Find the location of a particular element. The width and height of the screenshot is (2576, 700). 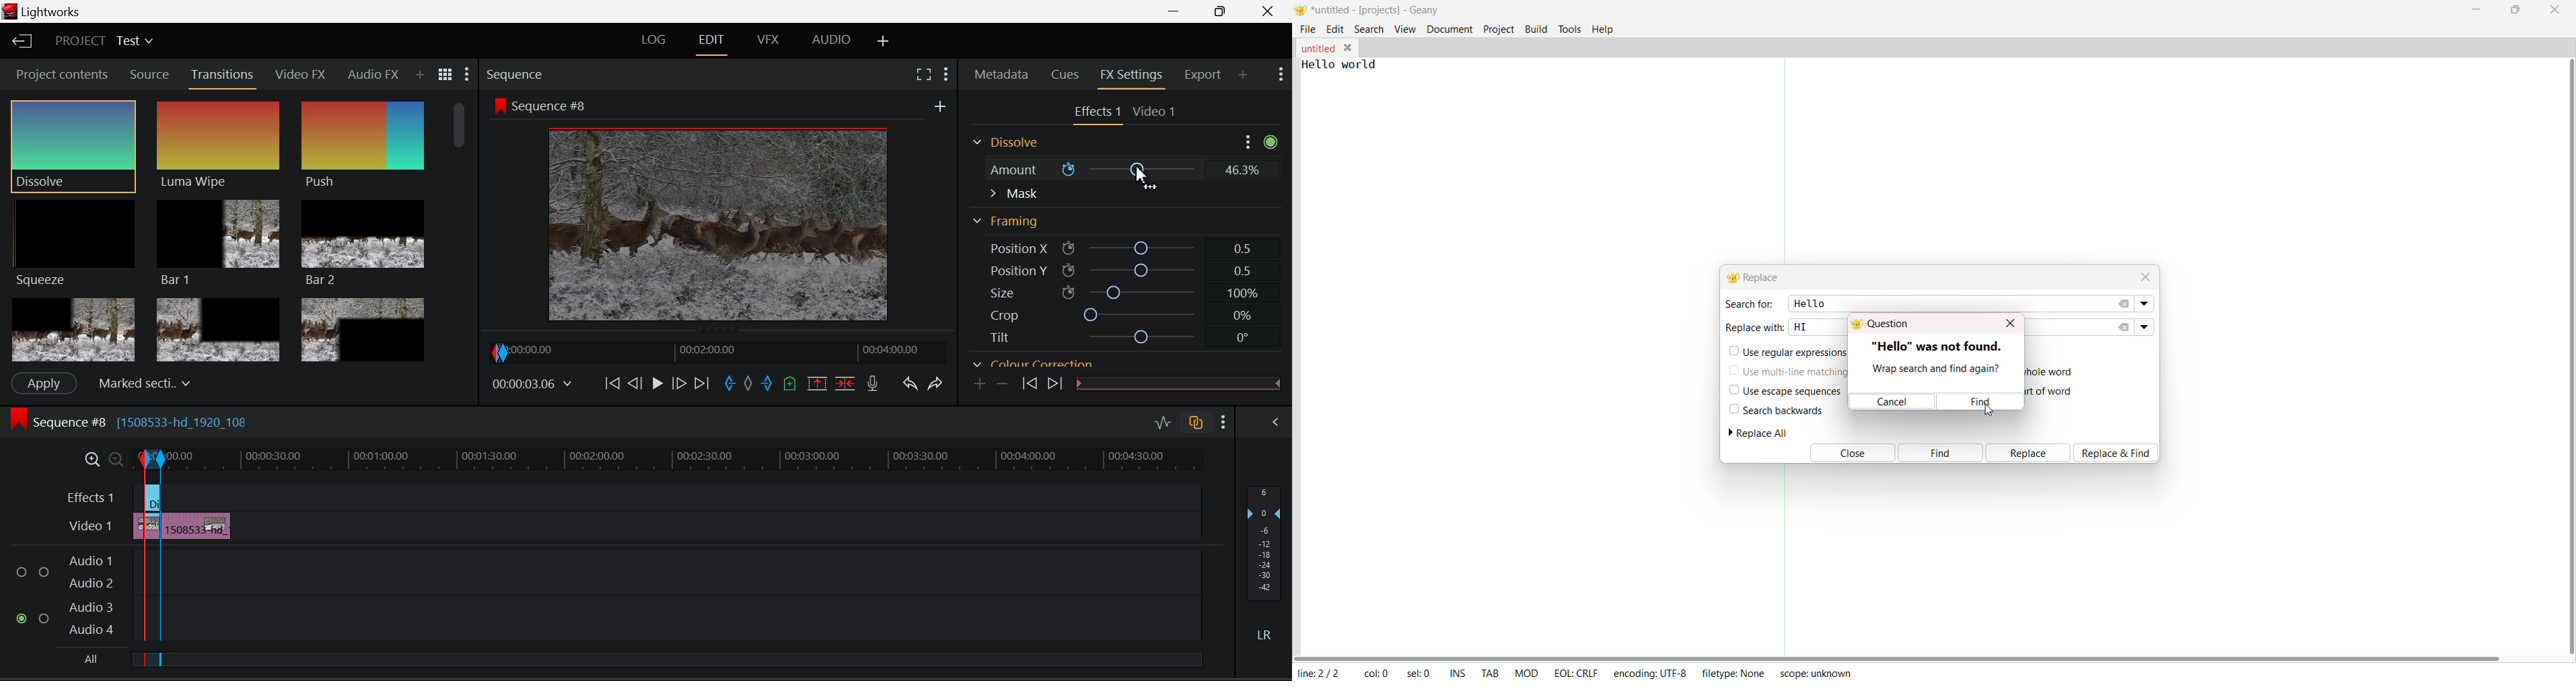

Squeeze is located at coordinates (76, 245).